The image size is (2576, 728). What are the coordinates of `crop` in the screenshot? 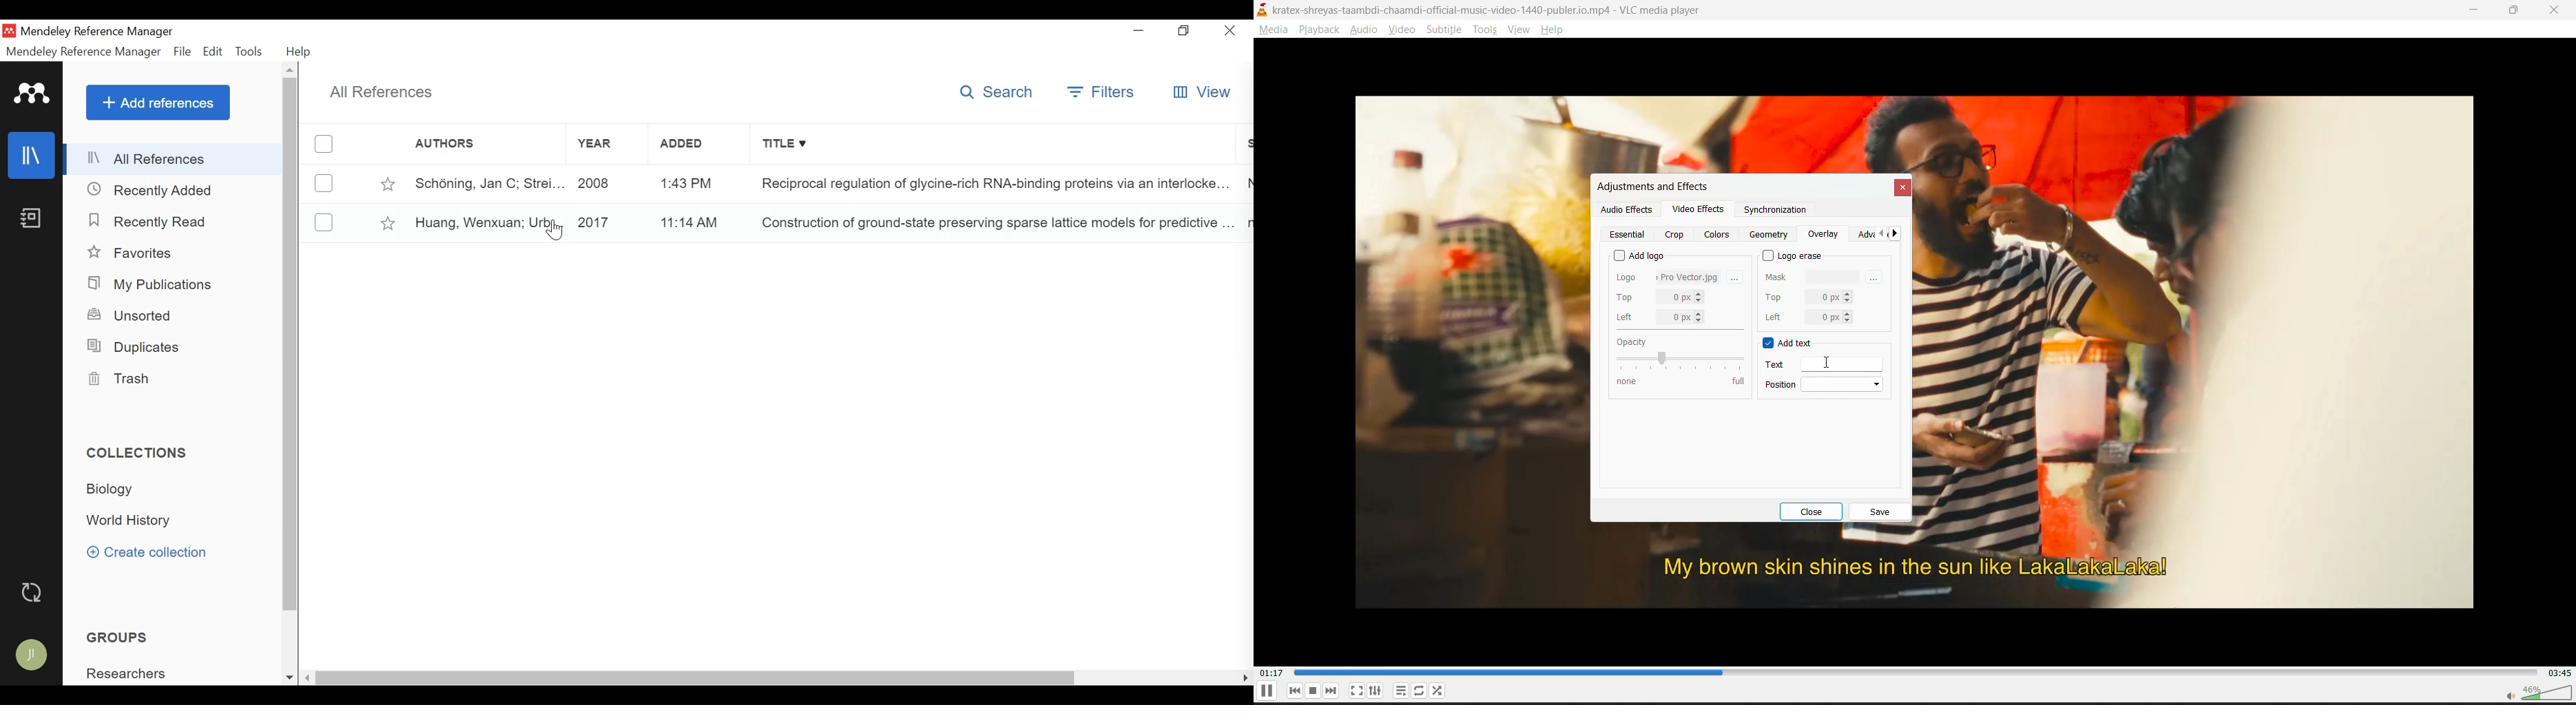 It's located at (1674, 235).